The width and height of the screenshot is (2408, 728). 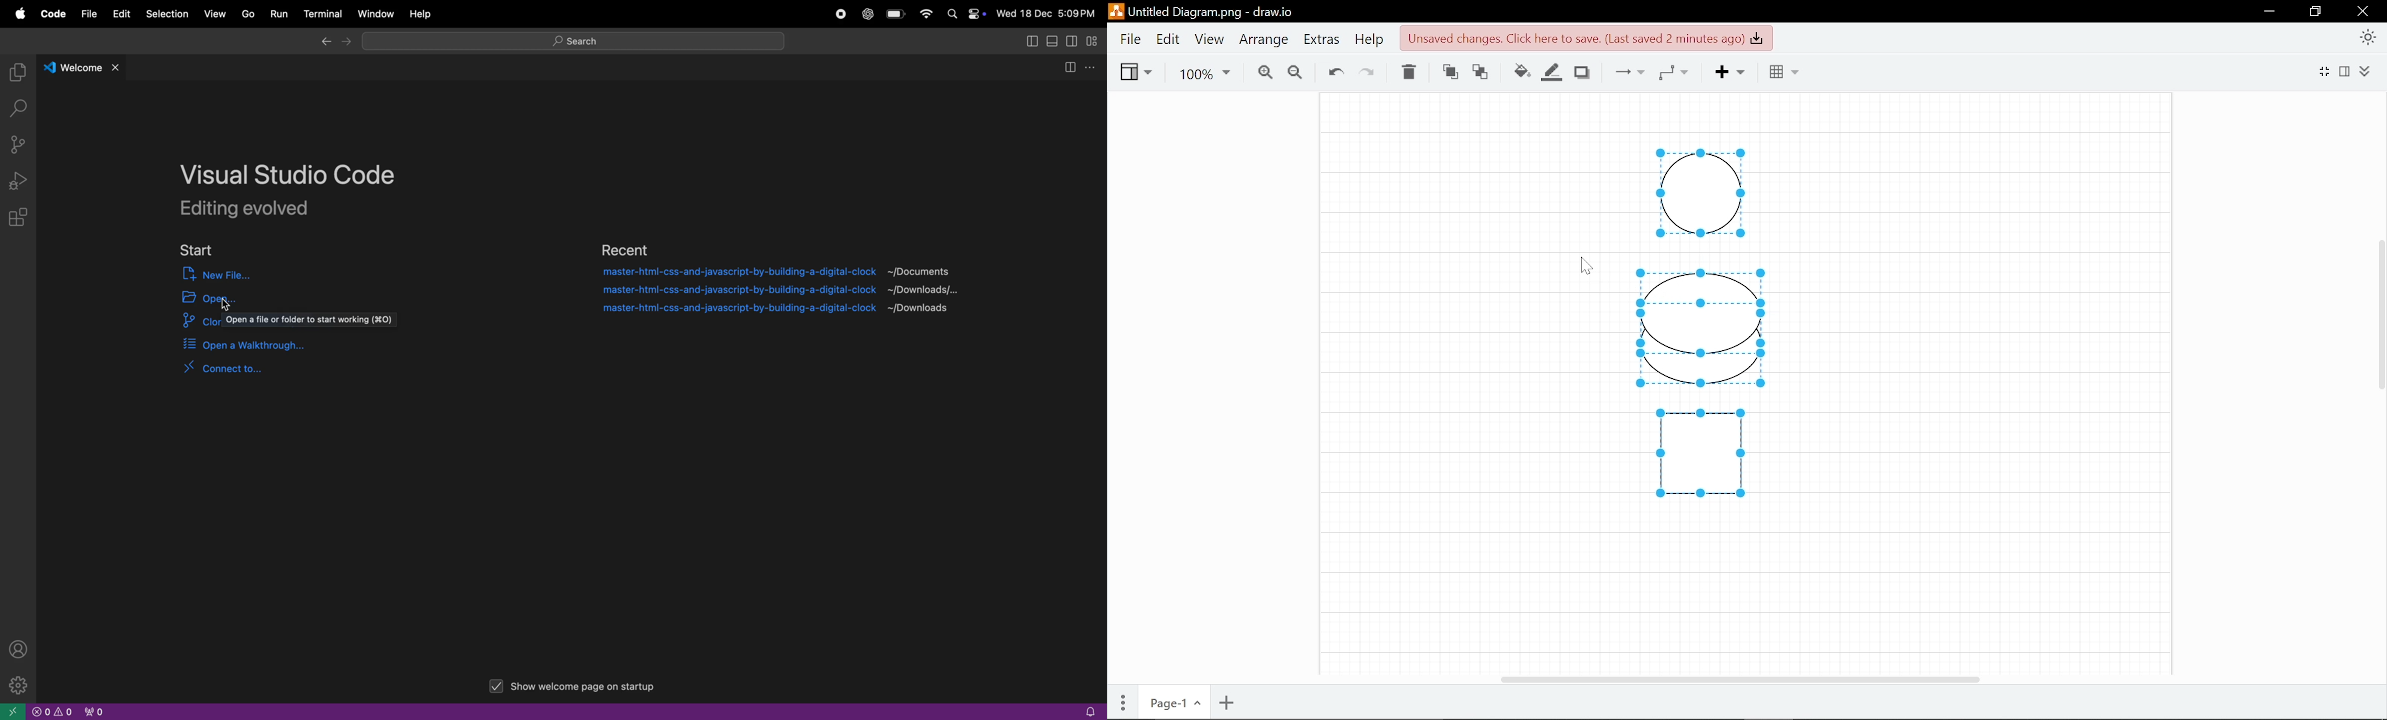 What do you see at coordinates (167, 15) in the screenshot?
I see `selection` at bounding box center [167, 15].